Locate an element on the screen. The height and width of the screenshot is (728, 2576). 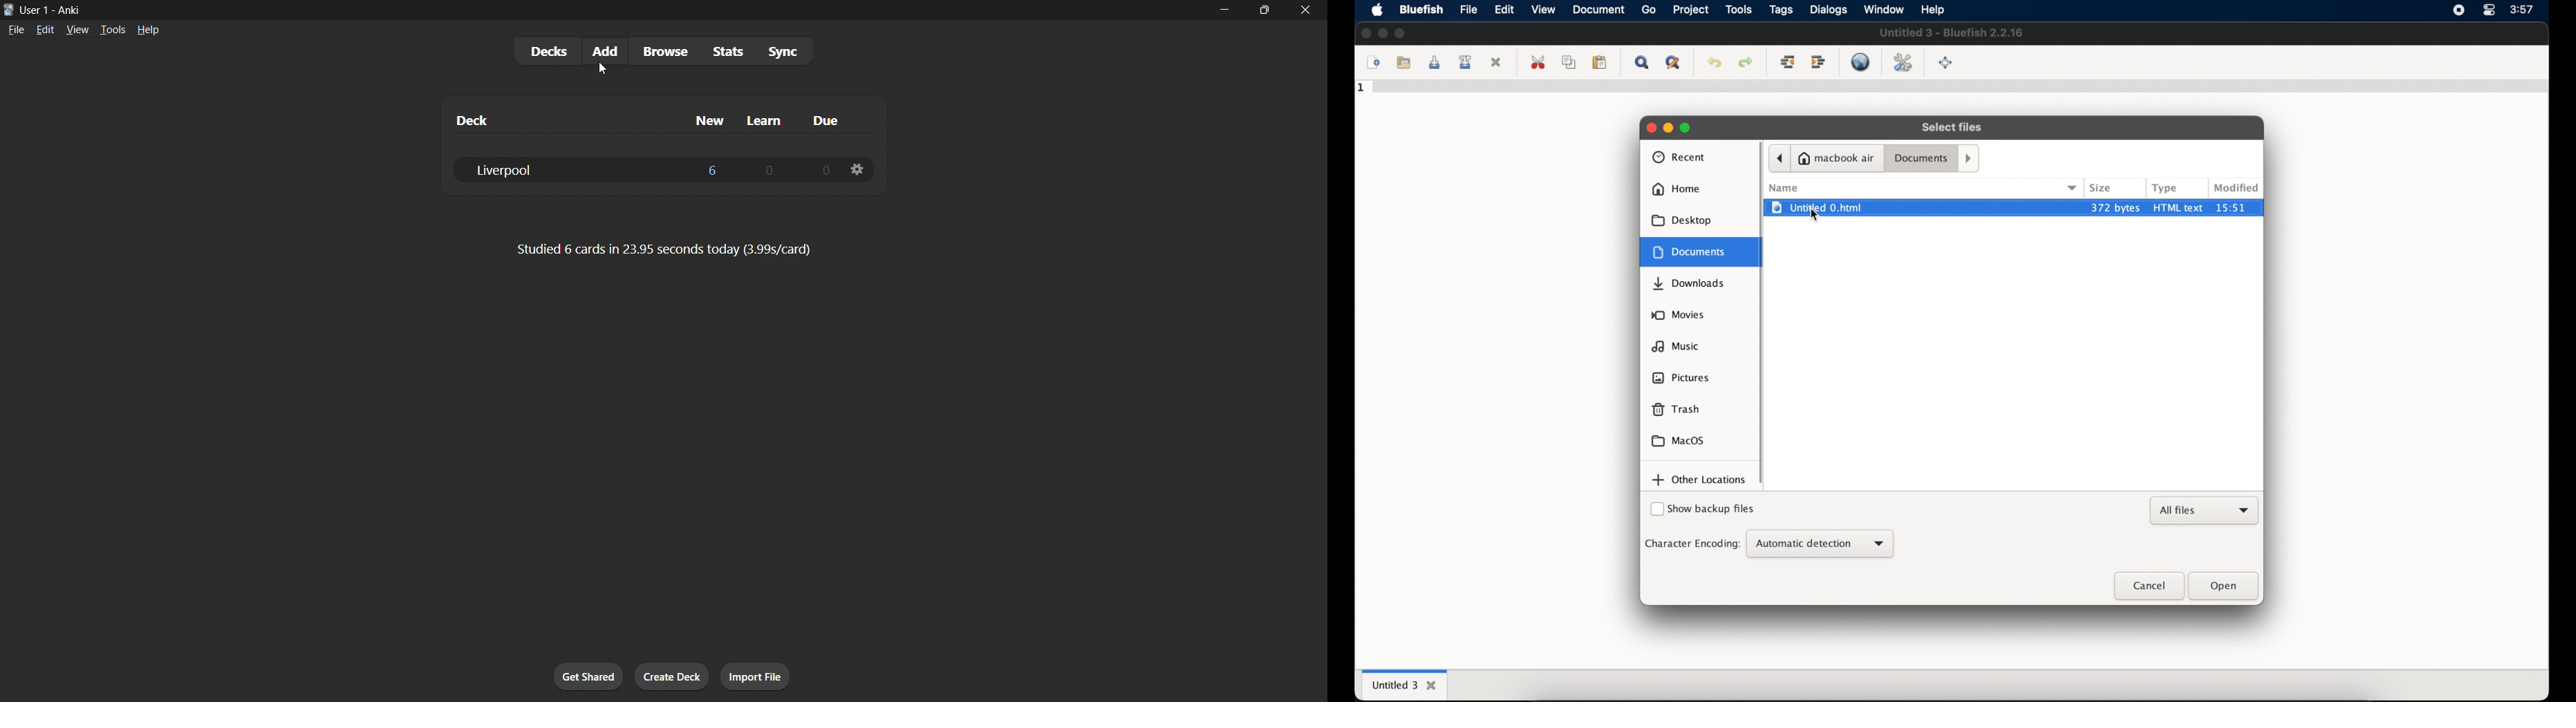
tags is located at coordinates (1781, 10).